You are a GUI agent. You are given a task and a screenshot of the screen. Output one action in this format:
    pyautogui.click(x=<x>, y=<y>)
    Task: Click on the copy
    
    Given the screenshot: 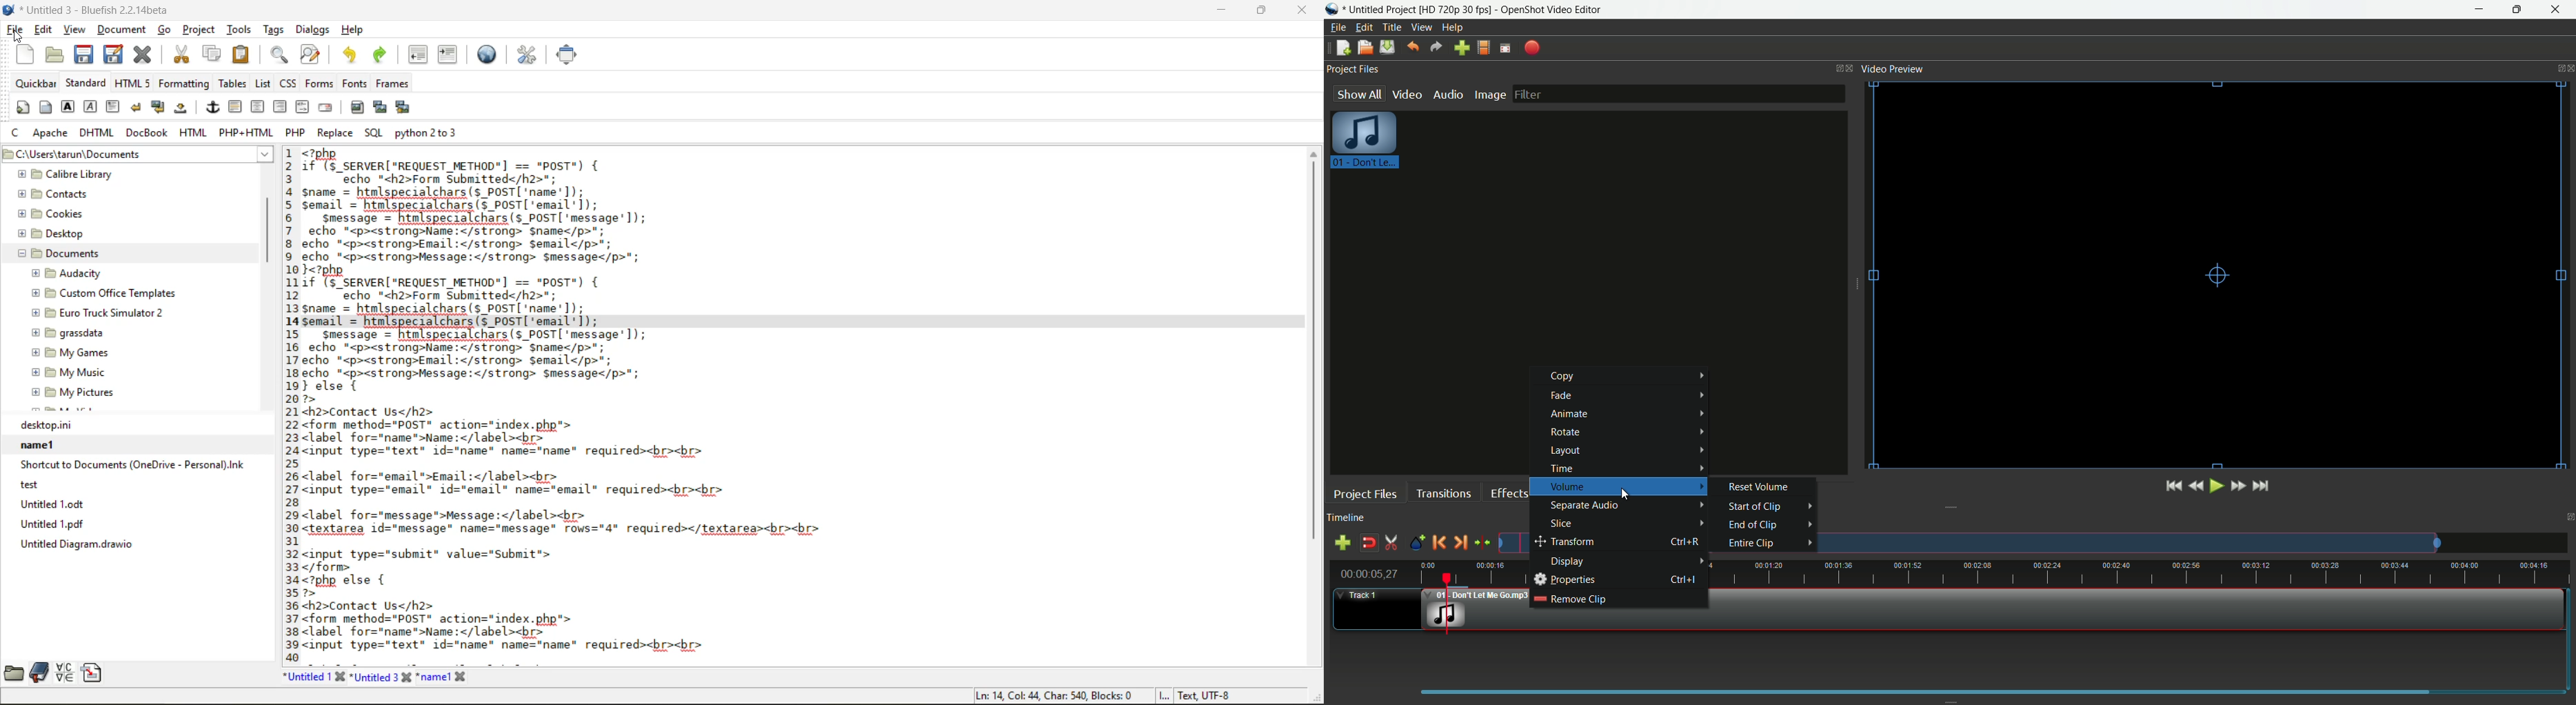 What is the action you would take?
    pyautogui.click(x=210, y=54)
    